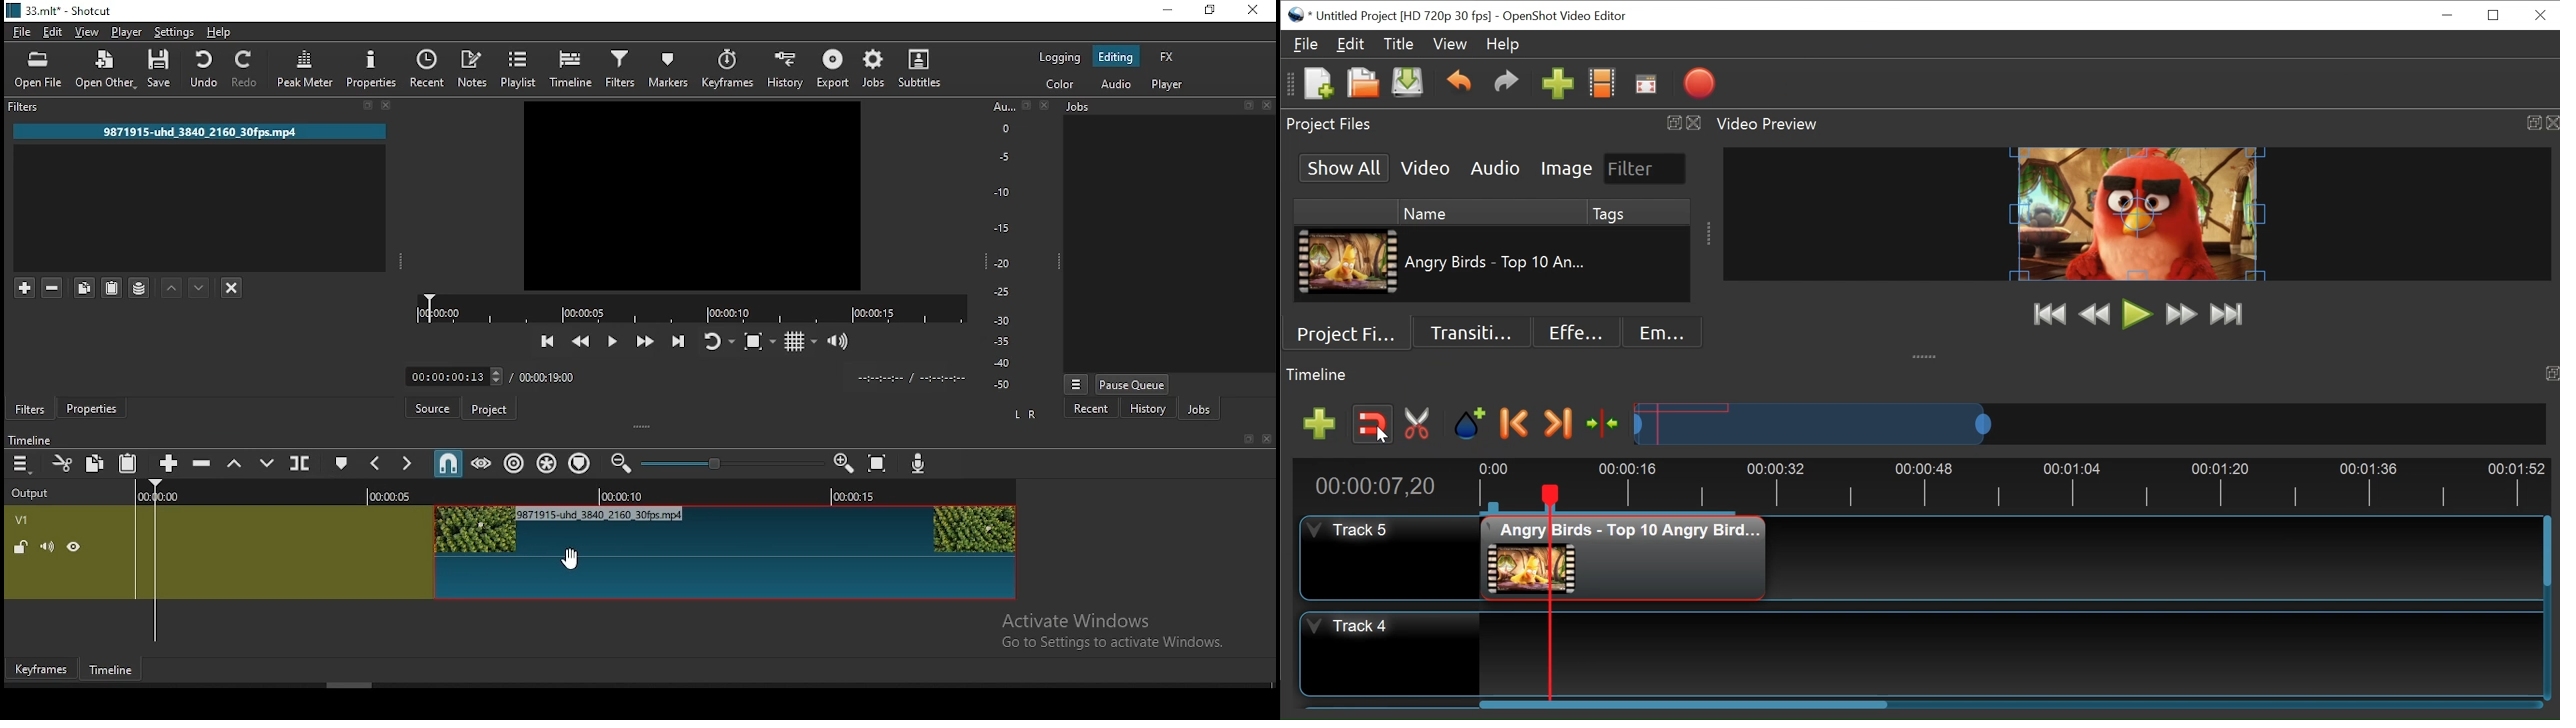  Describe the element at coordinates (877, 68) in the screenshot. I see `jobs` at that location.